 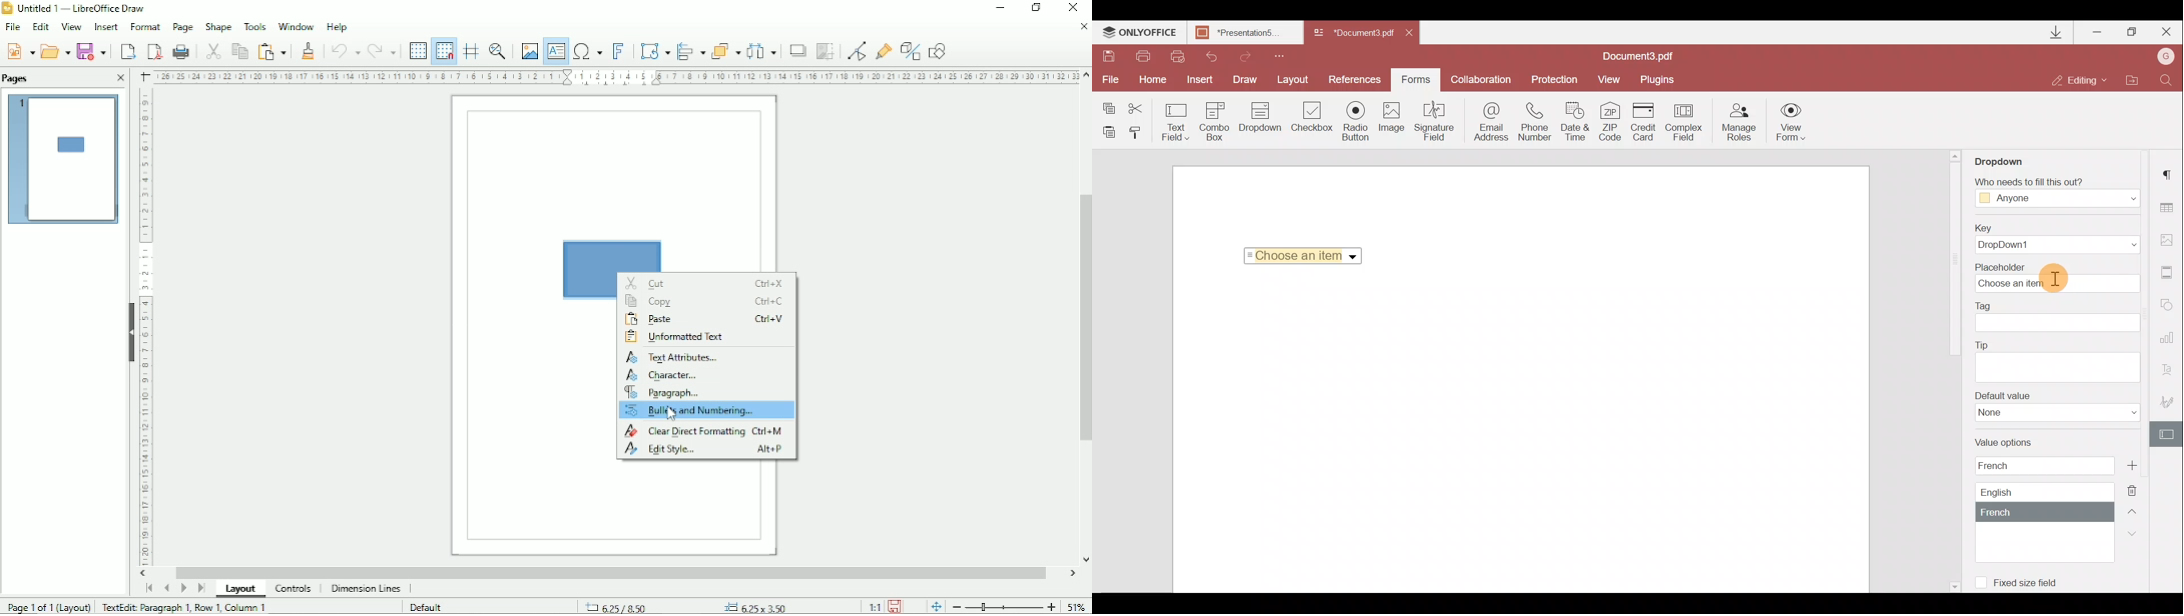 I want to click on Paste, so click(x=703, y=320).